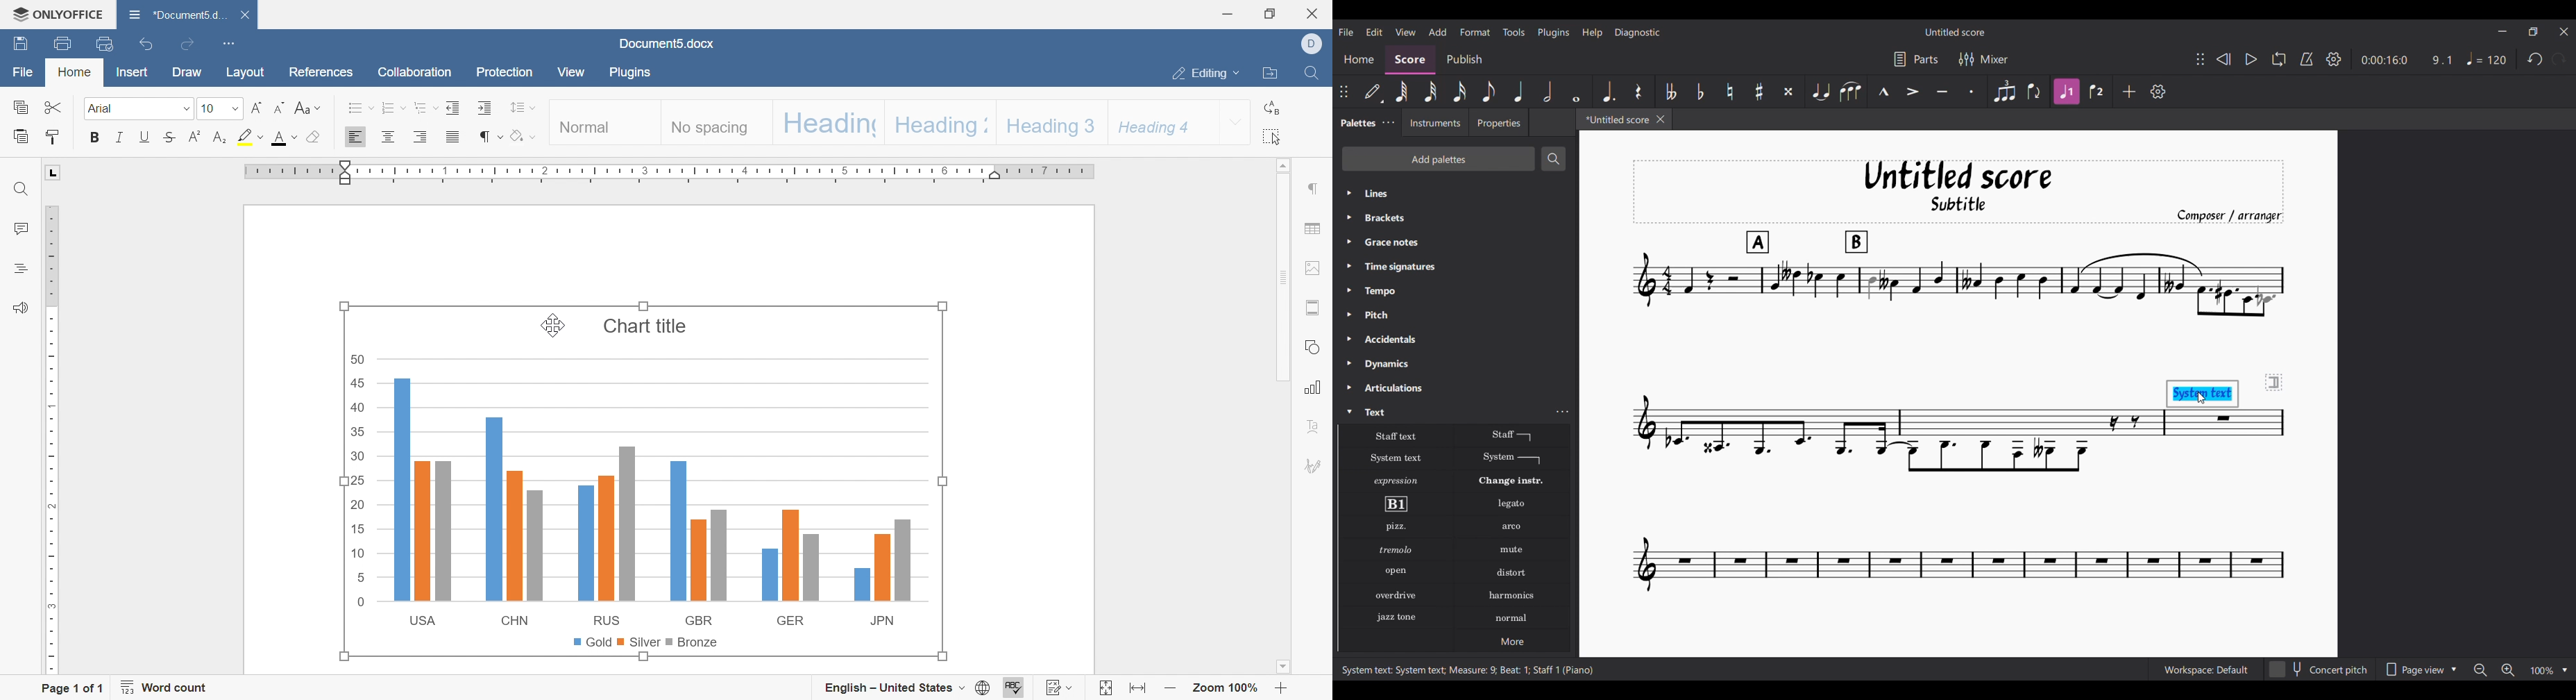 Image resolution: width=2576 pixels, height=700 pixels. Describe the element at coordinates (1396, 572) in the screenshot. I see `Open` at that location.